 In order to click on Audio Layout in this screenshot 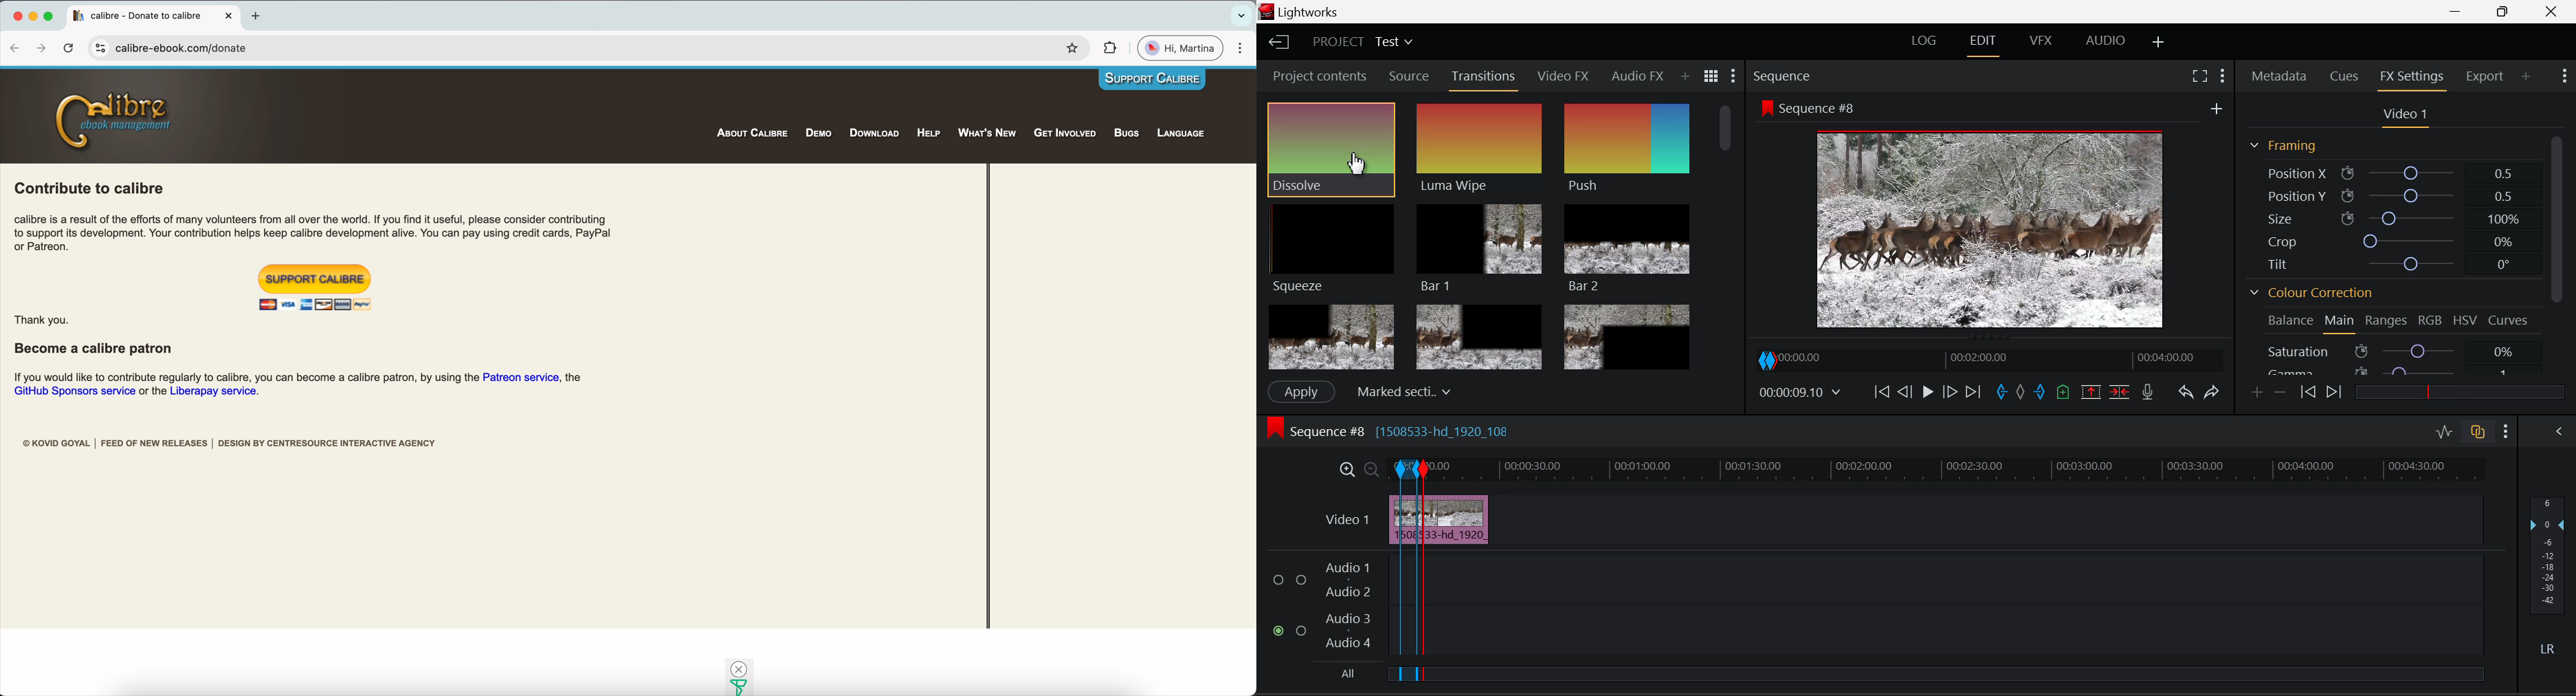, I will do `click(2102, 43)`.